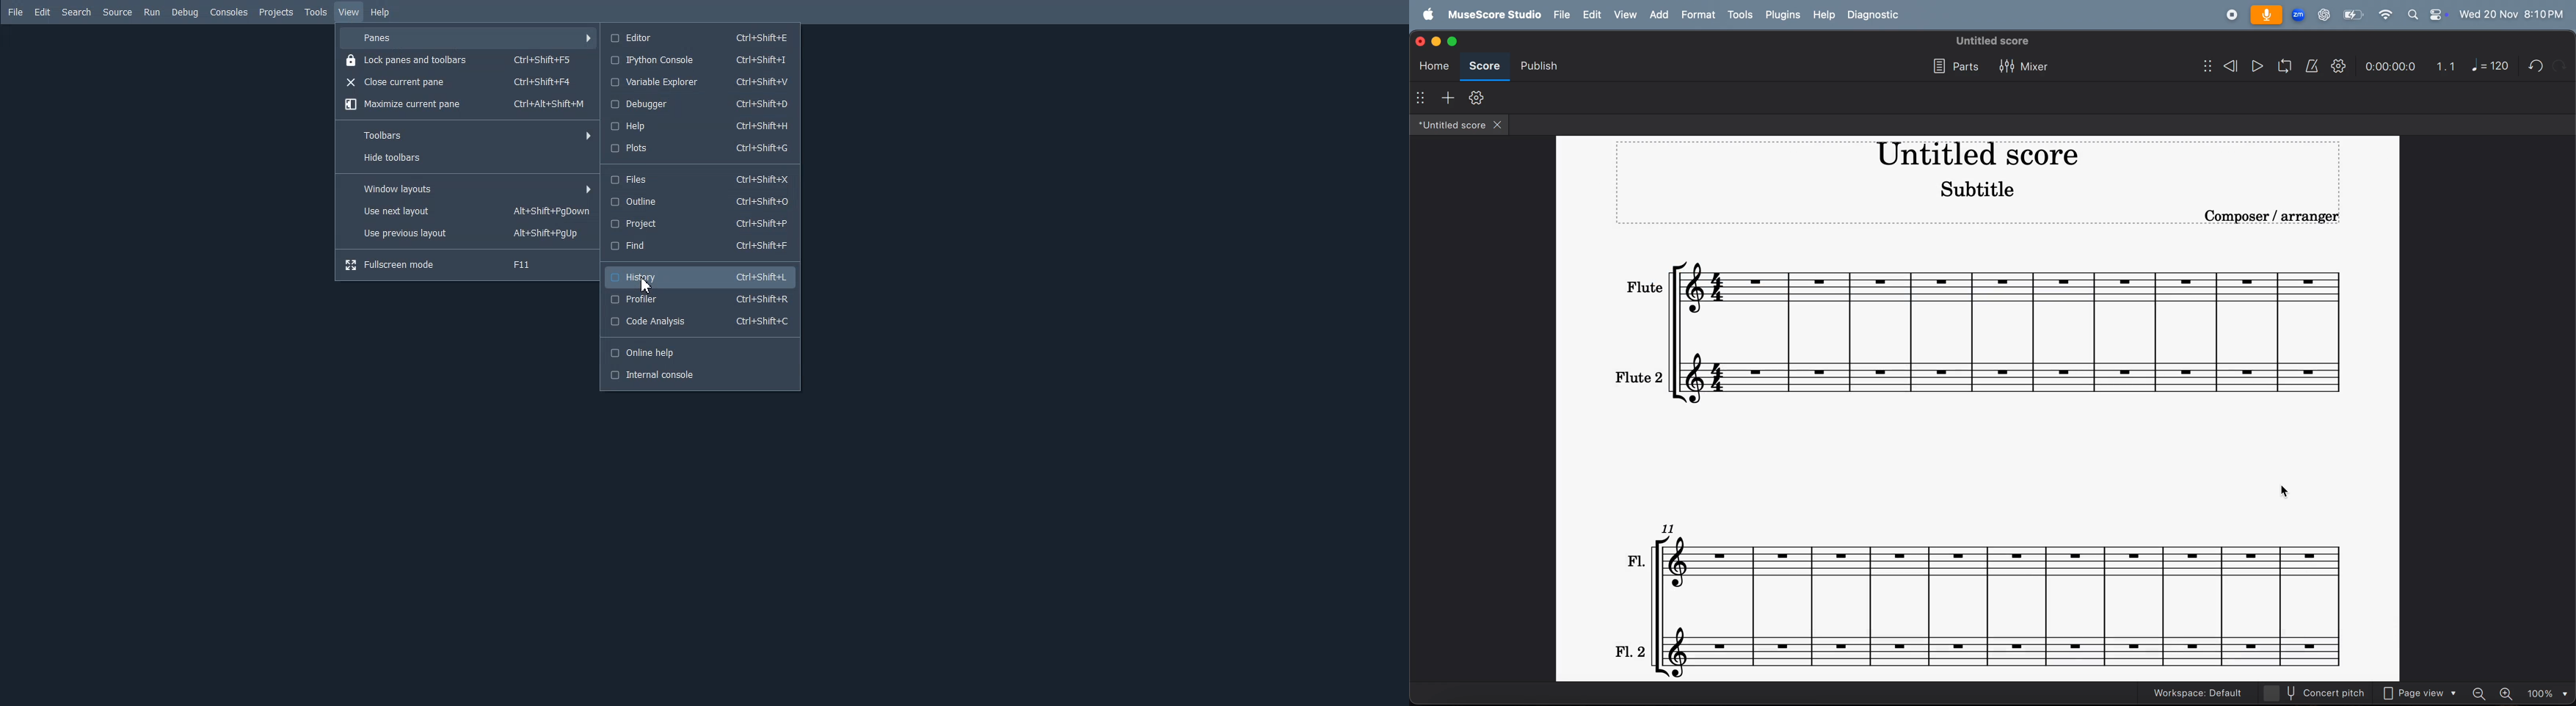  What do you see at coordinates (698, 149) in the screenshot?
I see `Plot` at bounding box center [698, 149].